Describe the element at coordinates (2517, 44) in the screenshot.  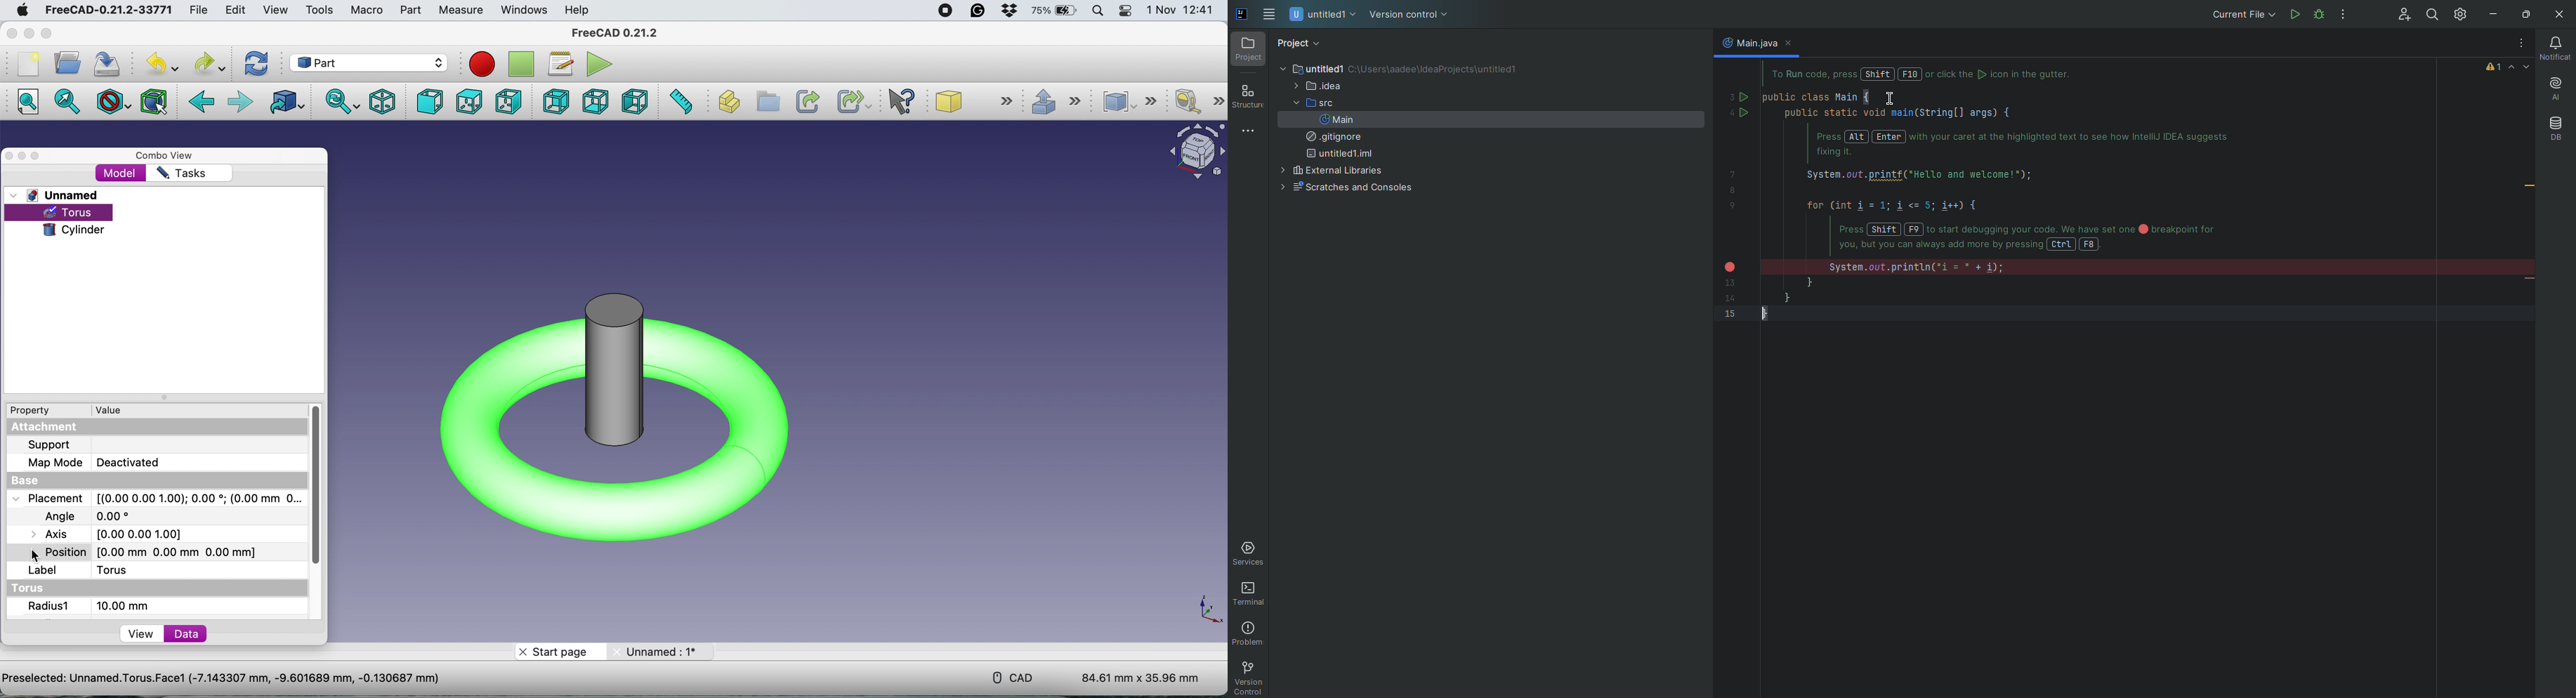
I see `Options` at that location.